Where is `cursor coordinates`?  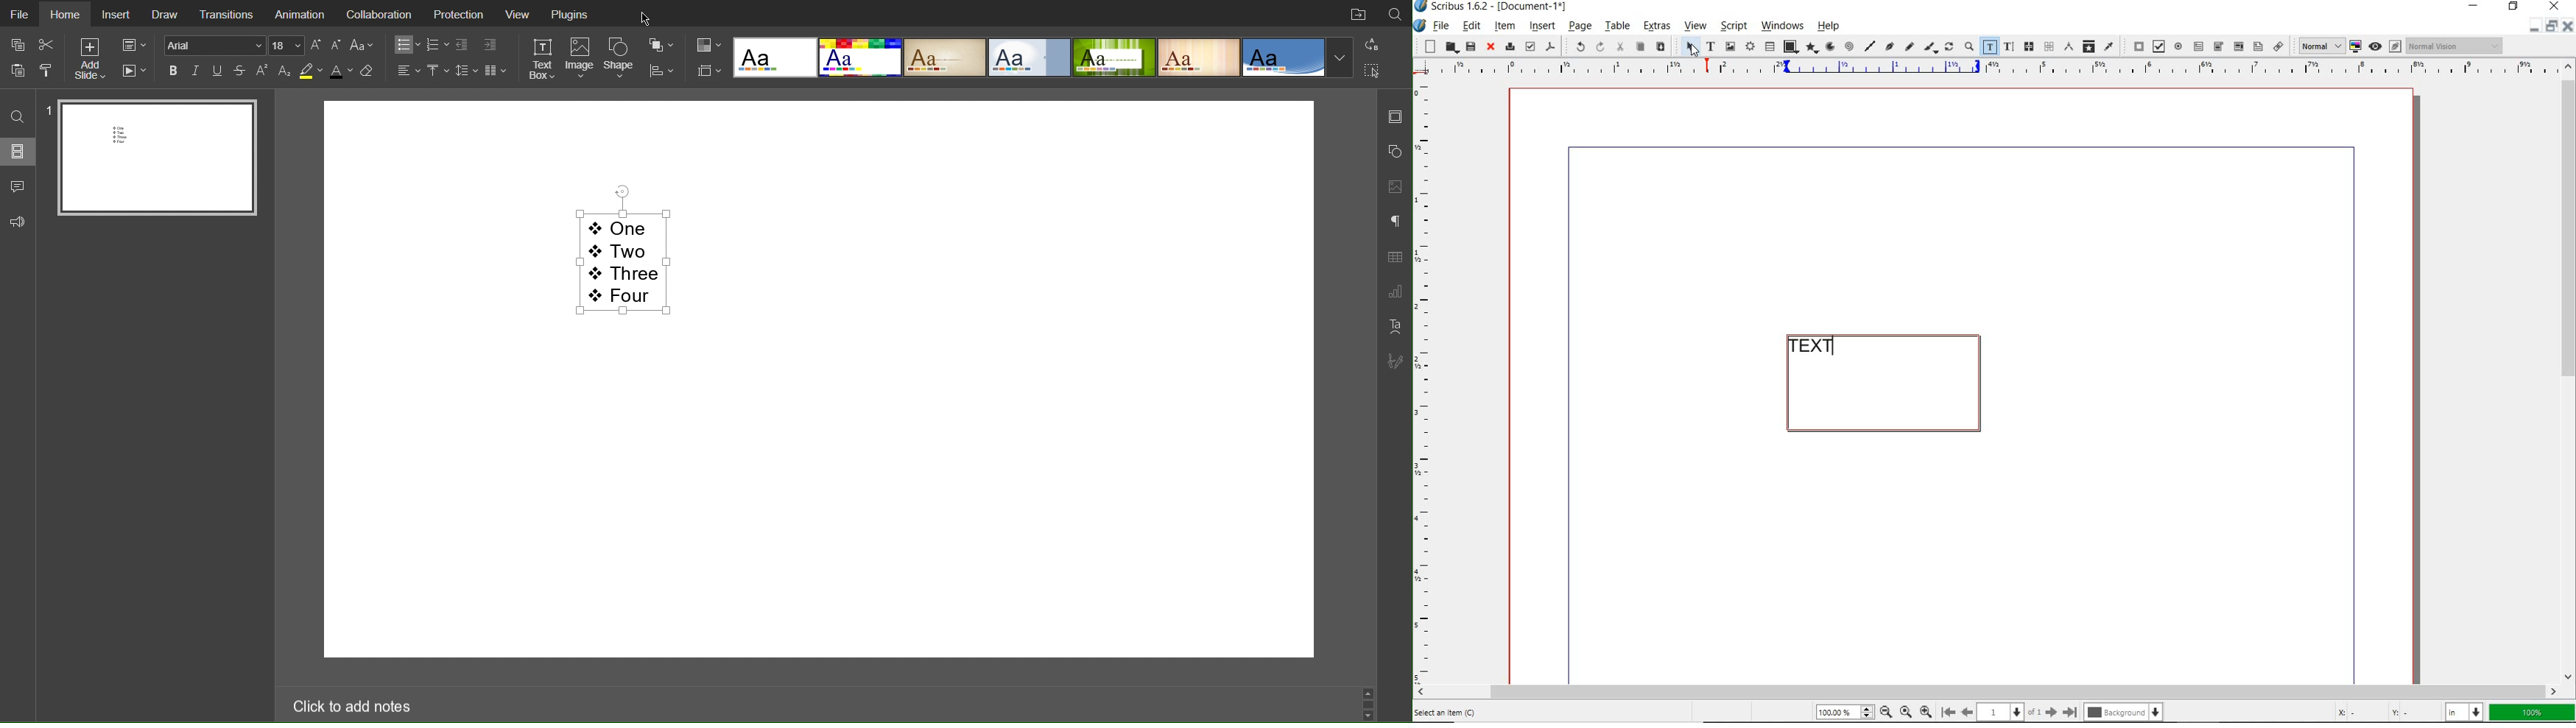 cursor coordinates is located at coordinates (2382, 712).